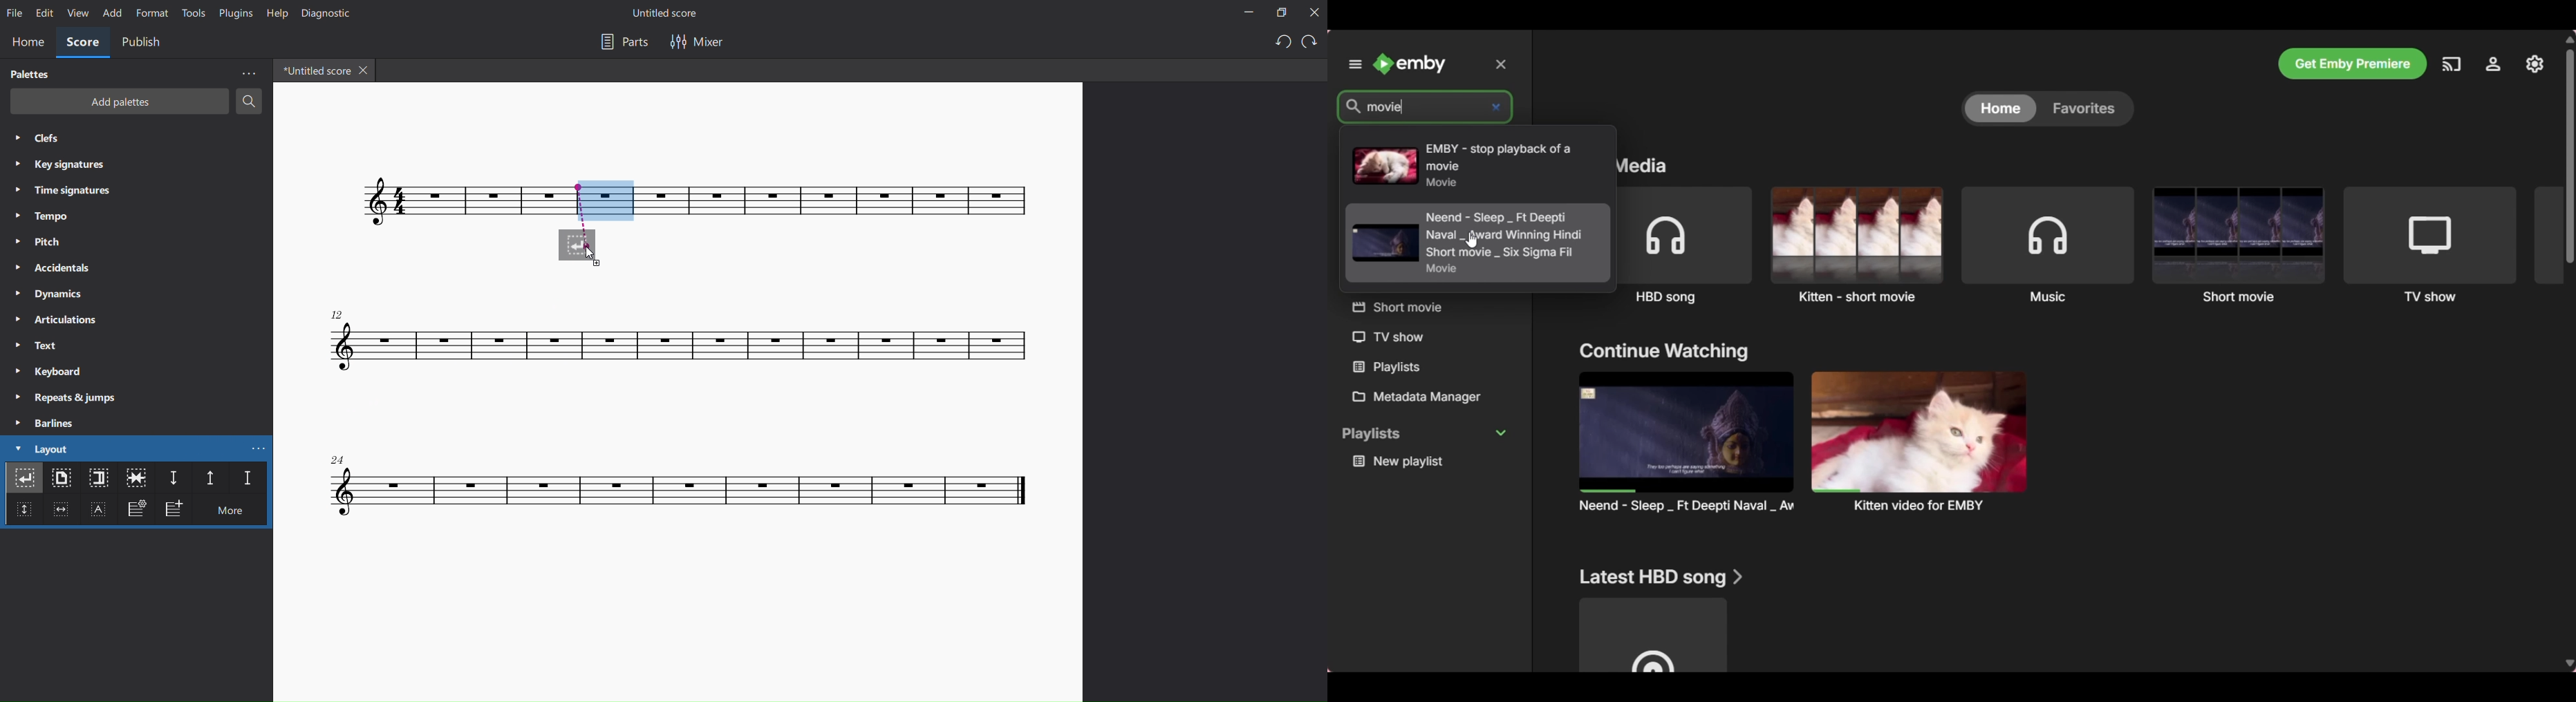 The width and height of the screenshot is (2576, 728). I want to click on text frame, so click(100, 511).